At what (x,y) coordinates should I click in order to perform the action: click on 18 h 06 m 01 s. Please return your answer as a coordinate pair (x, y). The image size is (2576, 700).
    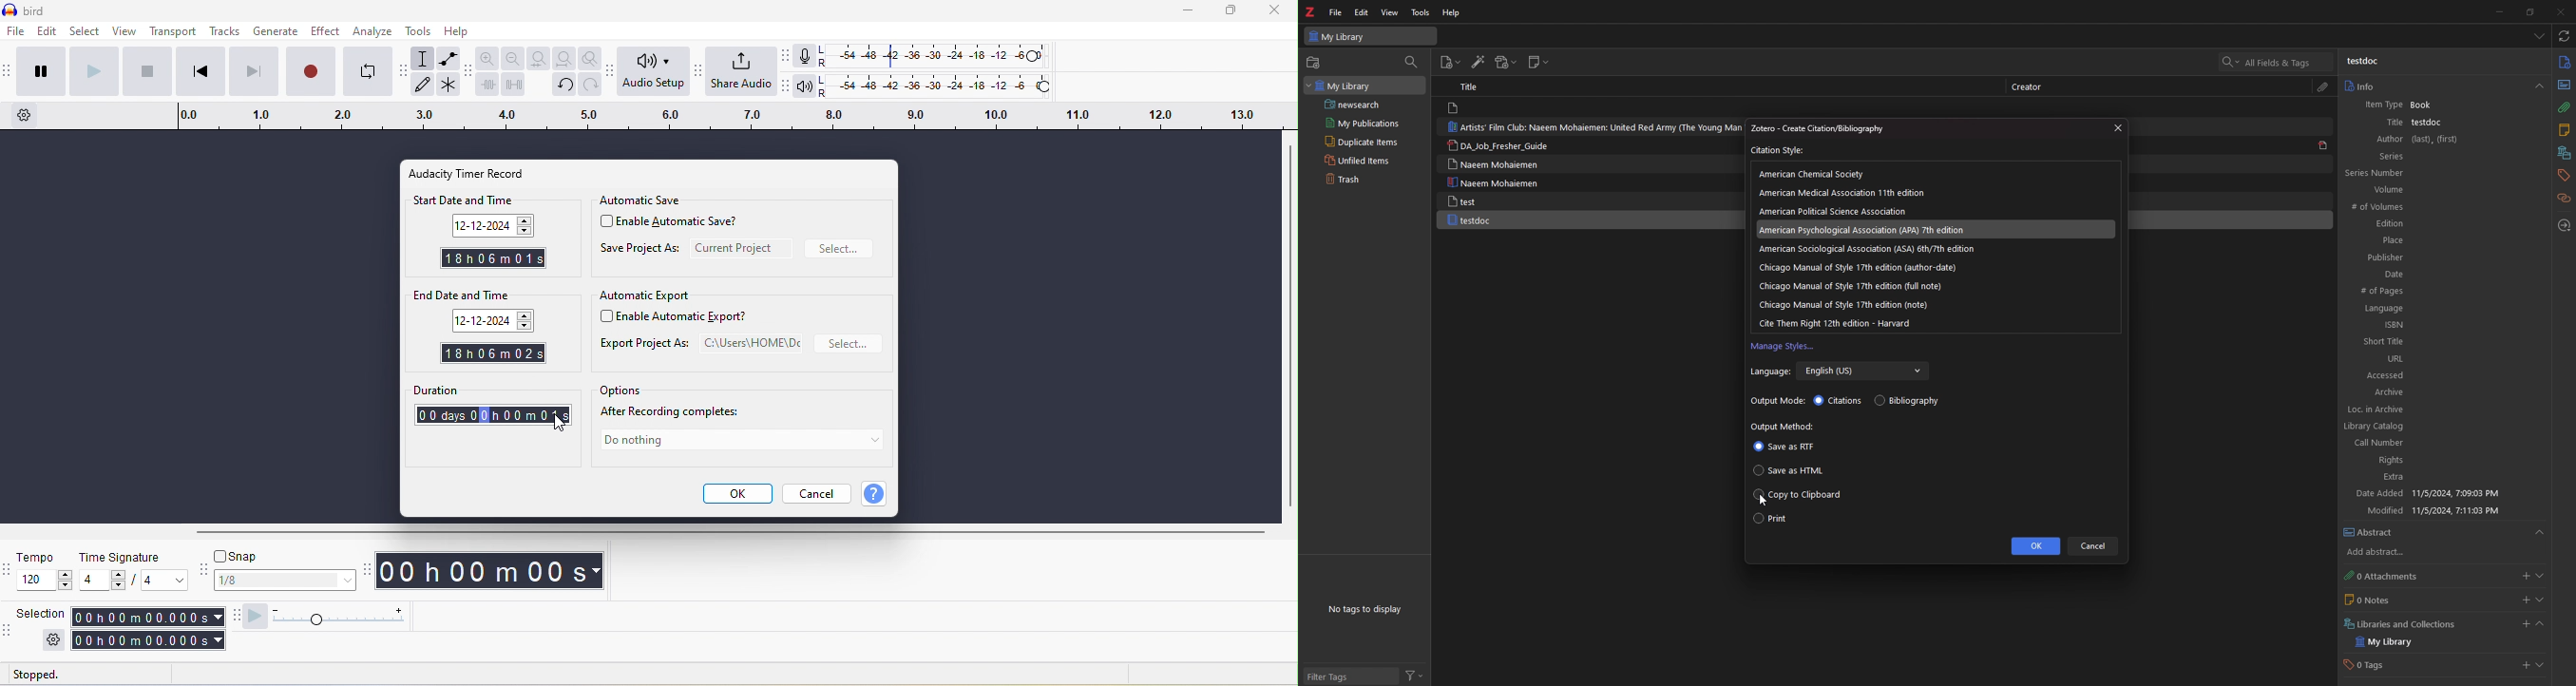
    Looking at the image, I should click on (490, 260).